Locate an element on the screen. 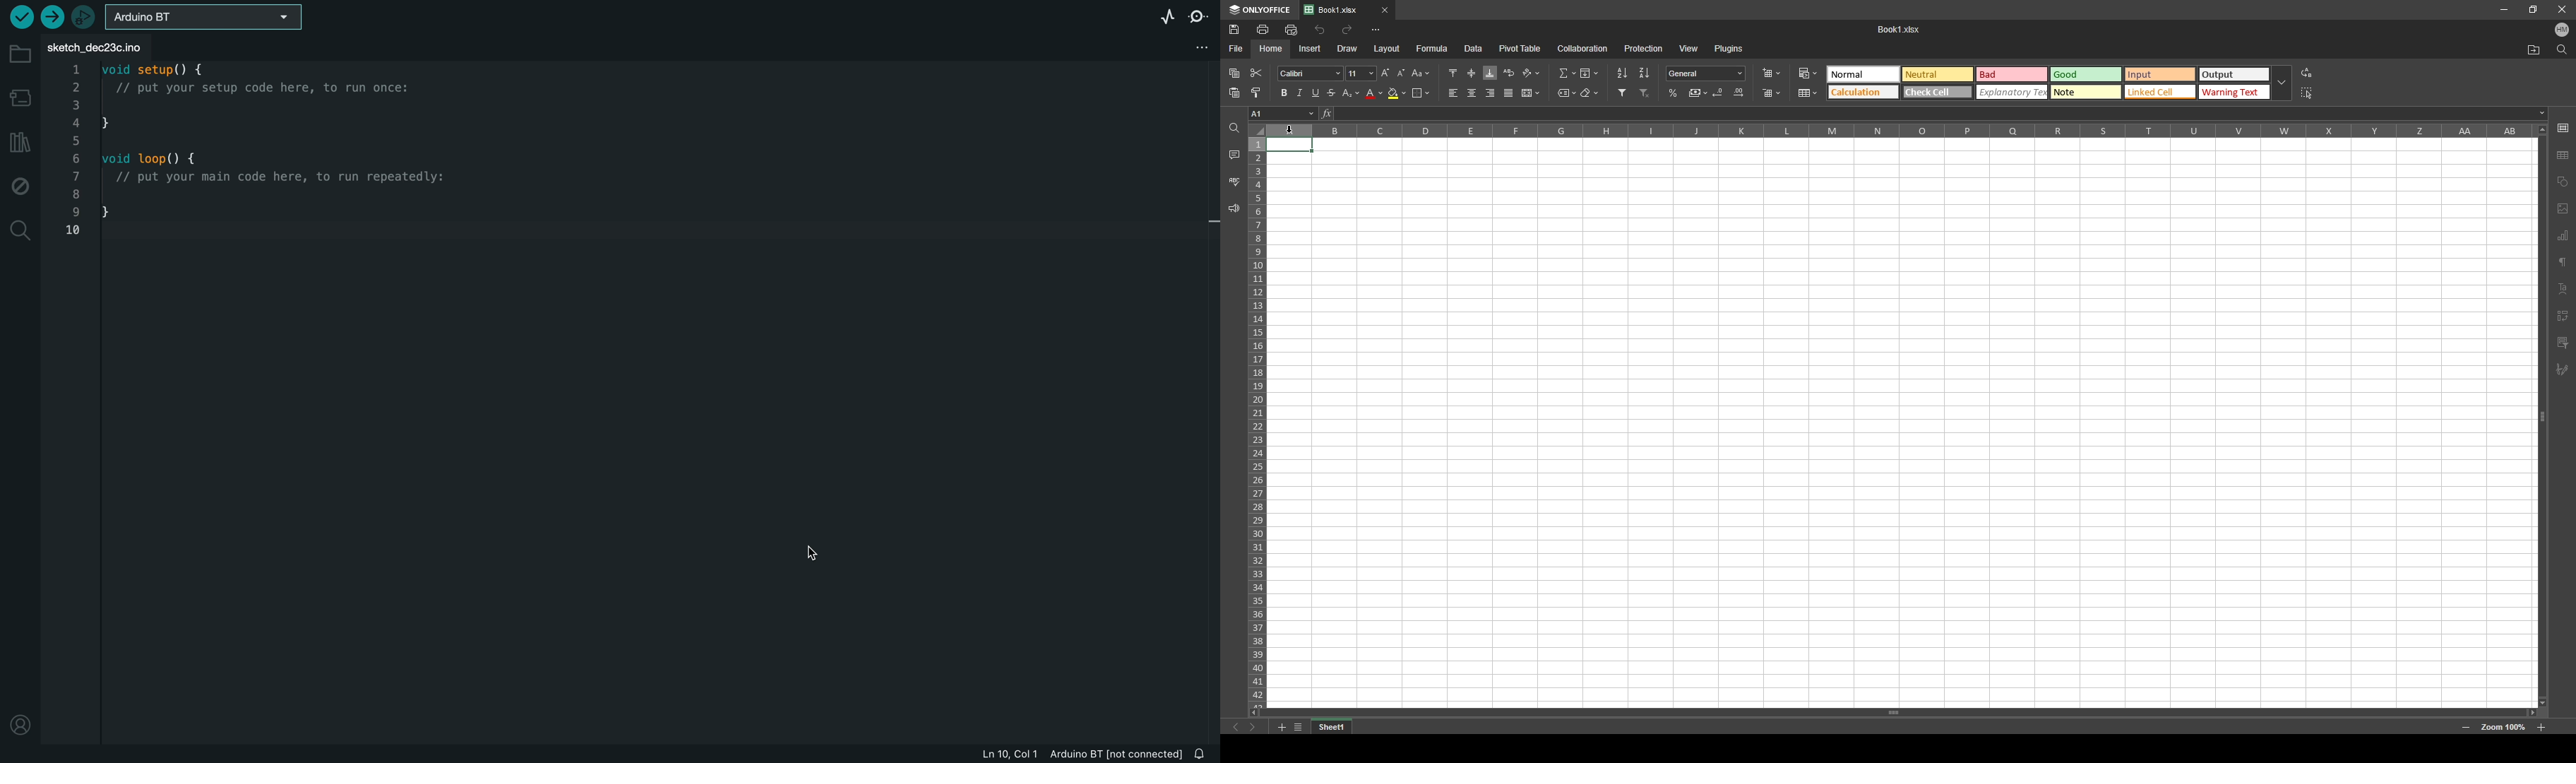 The image size is (2576, 784). scroll bar is located at coordinates (1892, 712).